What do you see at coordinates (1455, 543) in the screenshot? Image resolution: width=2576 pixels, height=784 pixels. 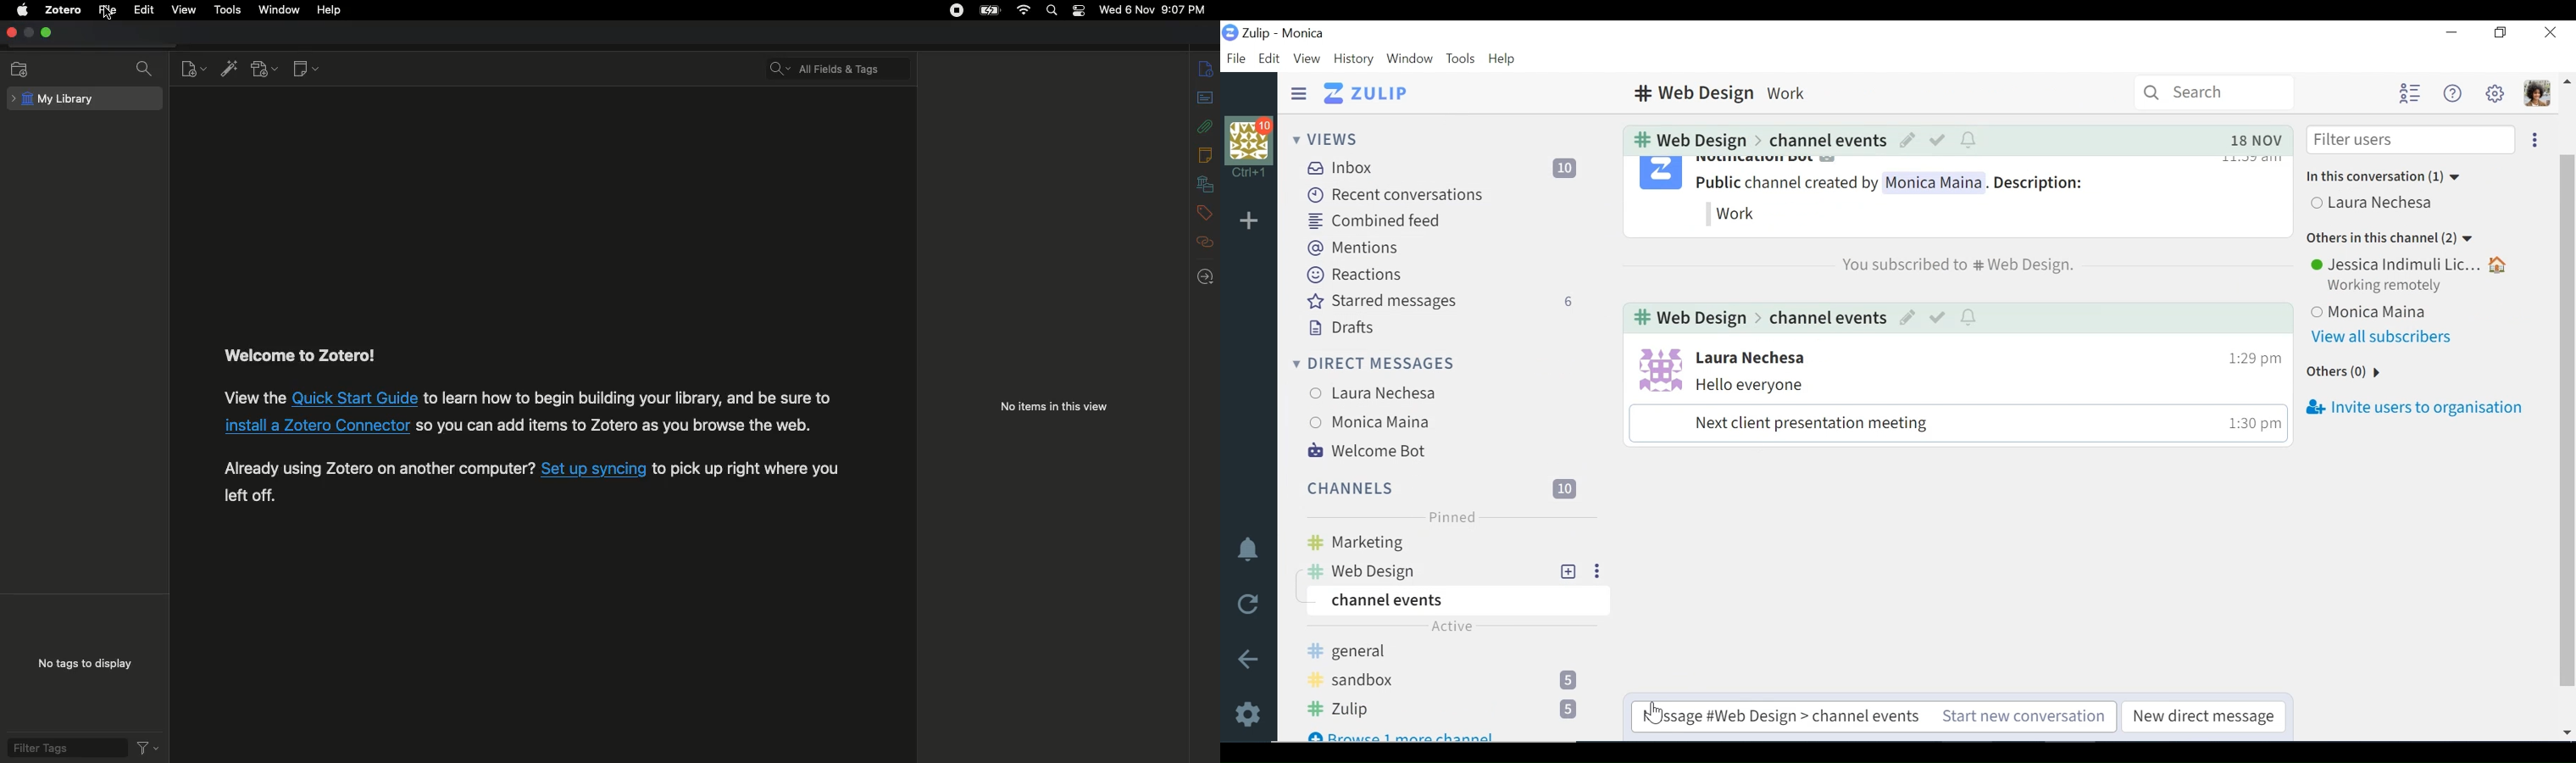 I see `marketing Channel` at bounding box center [1455, 543].